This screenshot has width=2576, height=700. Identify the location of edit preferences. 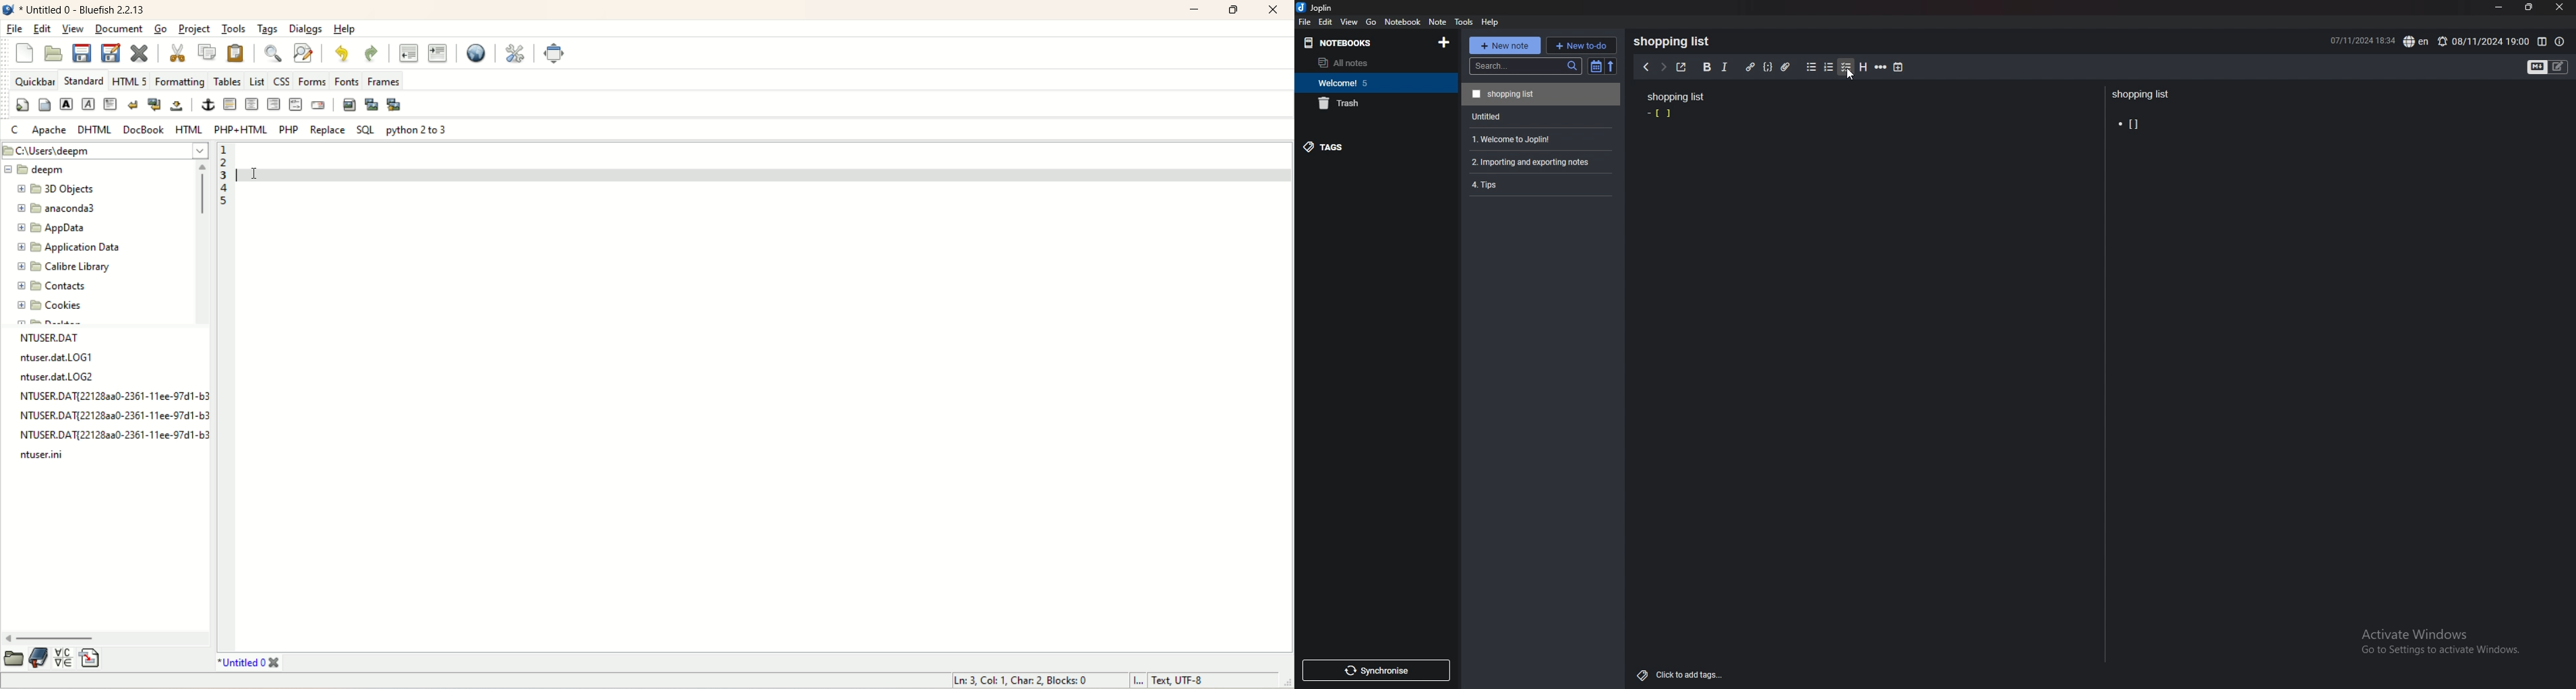
(514, 53).